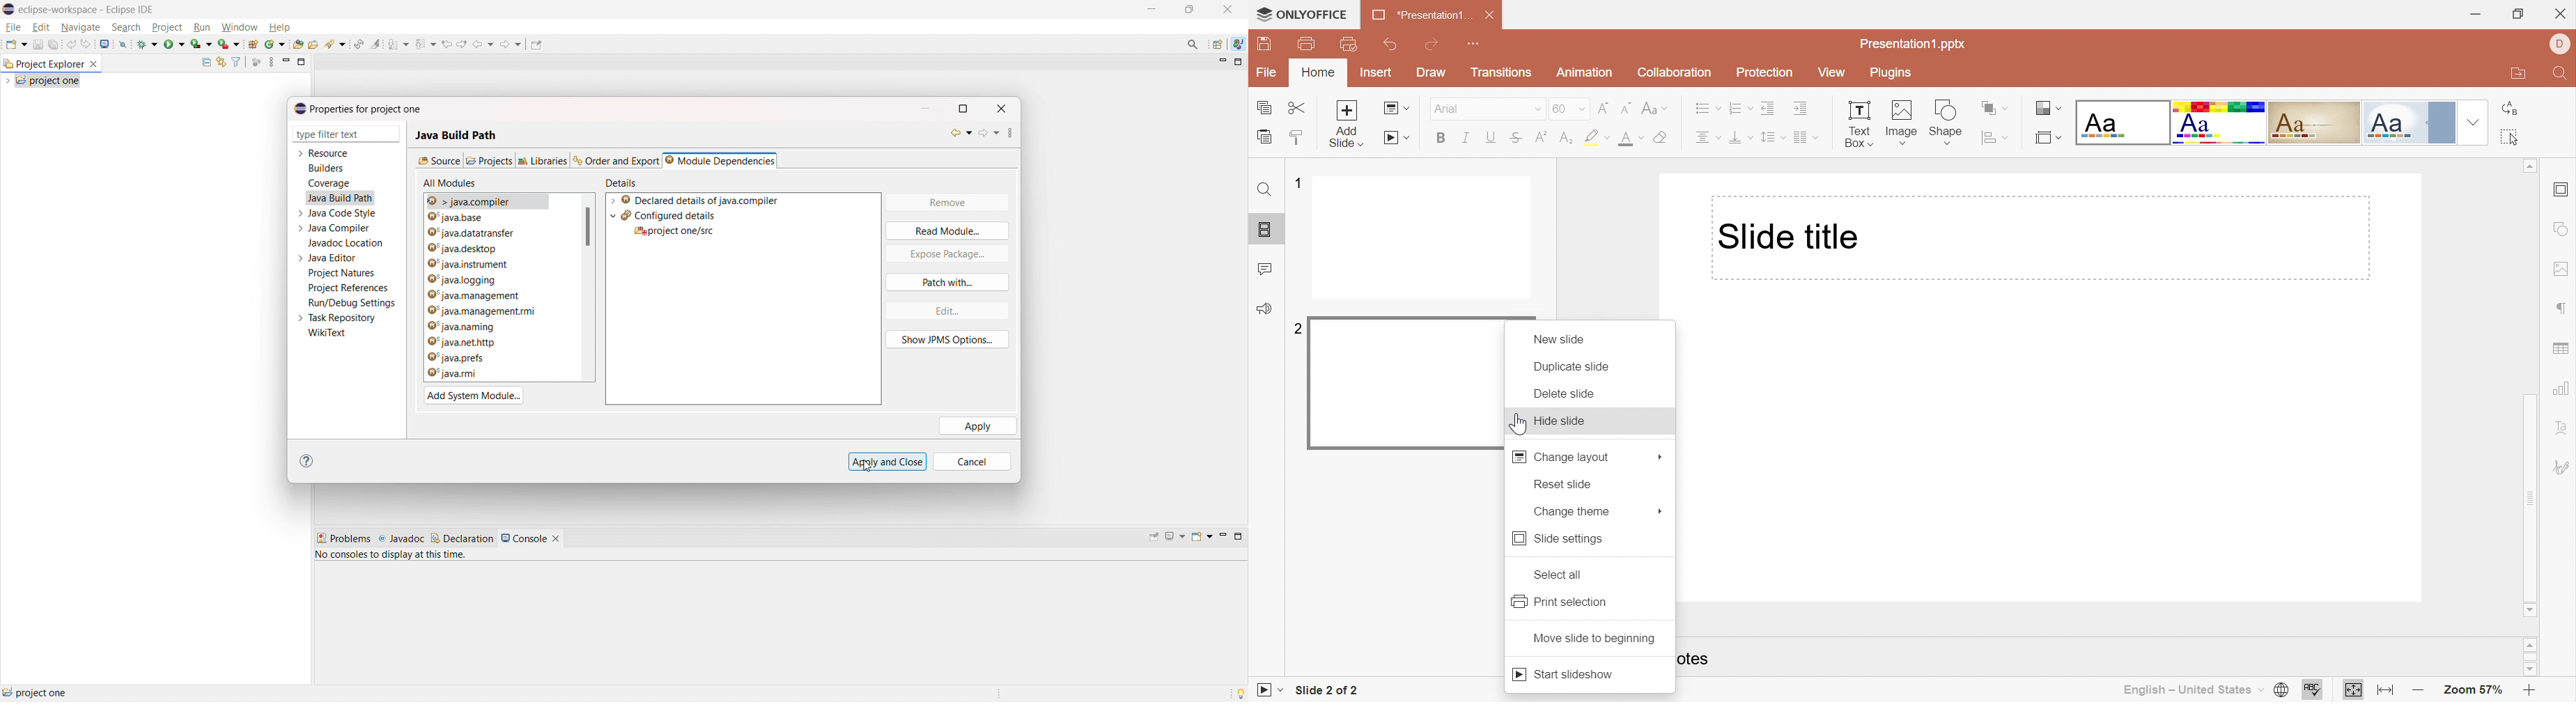 The height and width of the screenshot is (728, 2576). Describe the element at coordinates (1740, 109) in the screenshot. I see `Numbering` at that location.